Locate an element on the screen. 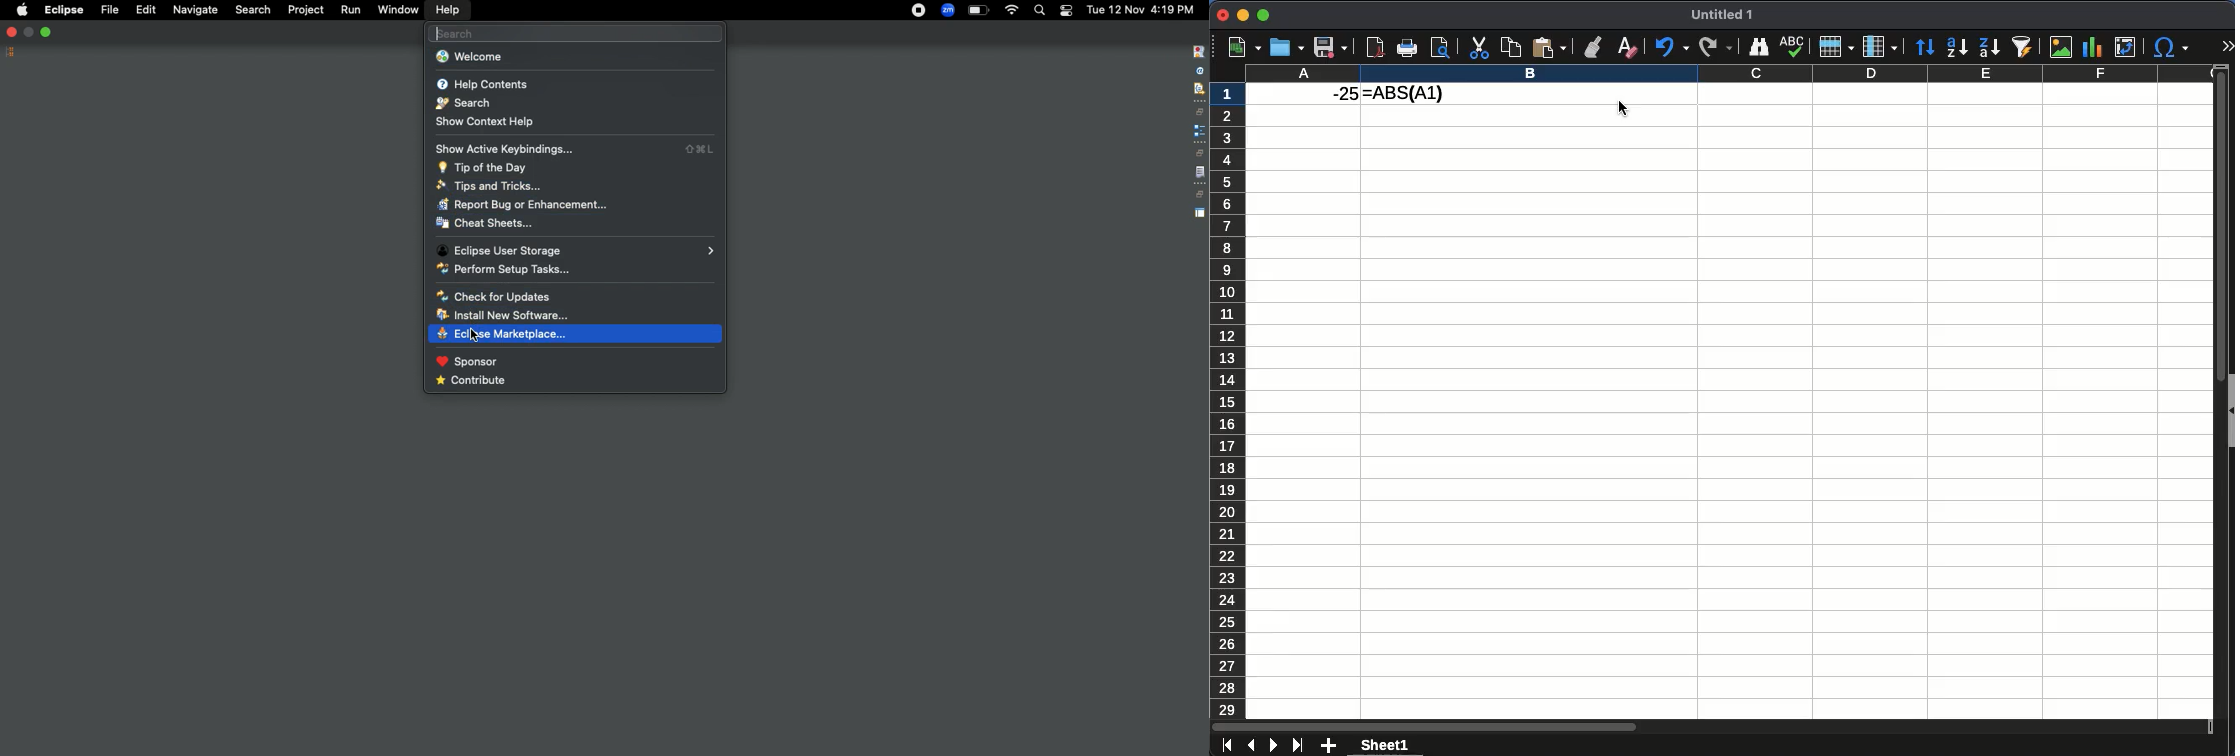 This screenshot has height=756, width=2240. next sheet is located at coordinates (1272, 746).